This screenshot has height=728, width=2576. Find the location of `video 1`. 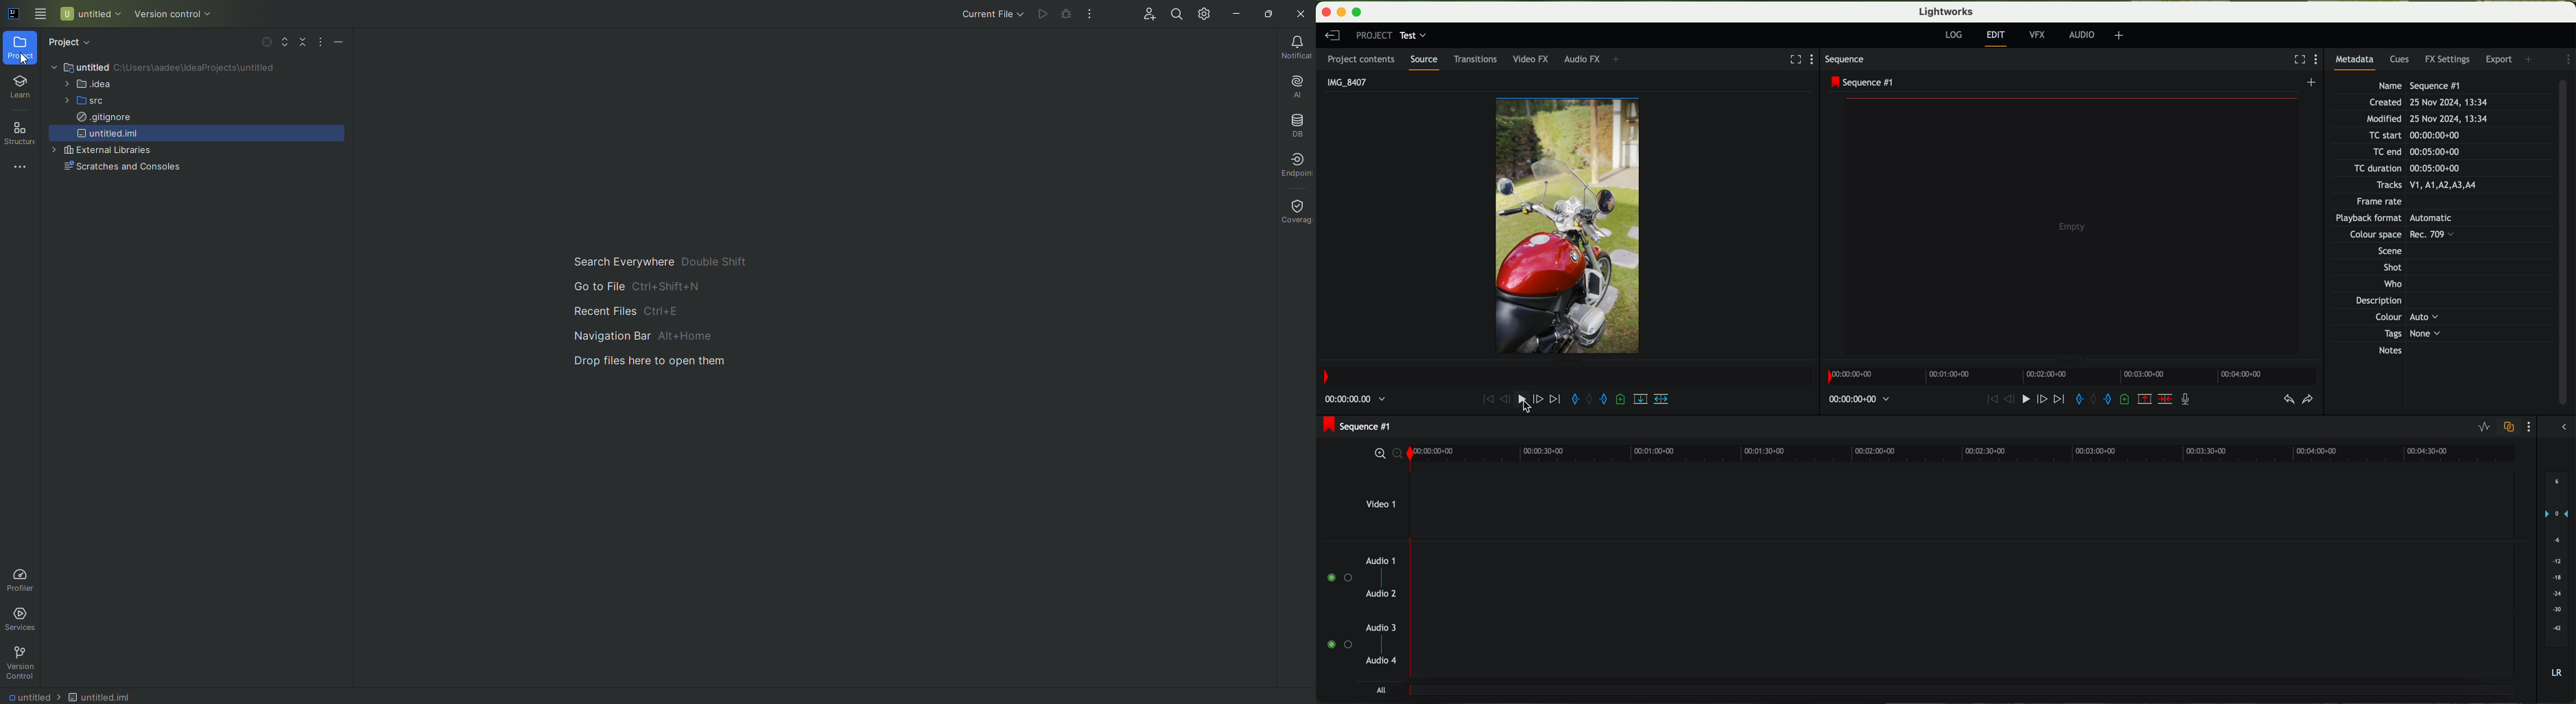

video 1 is located at coordinates (1922, 503).